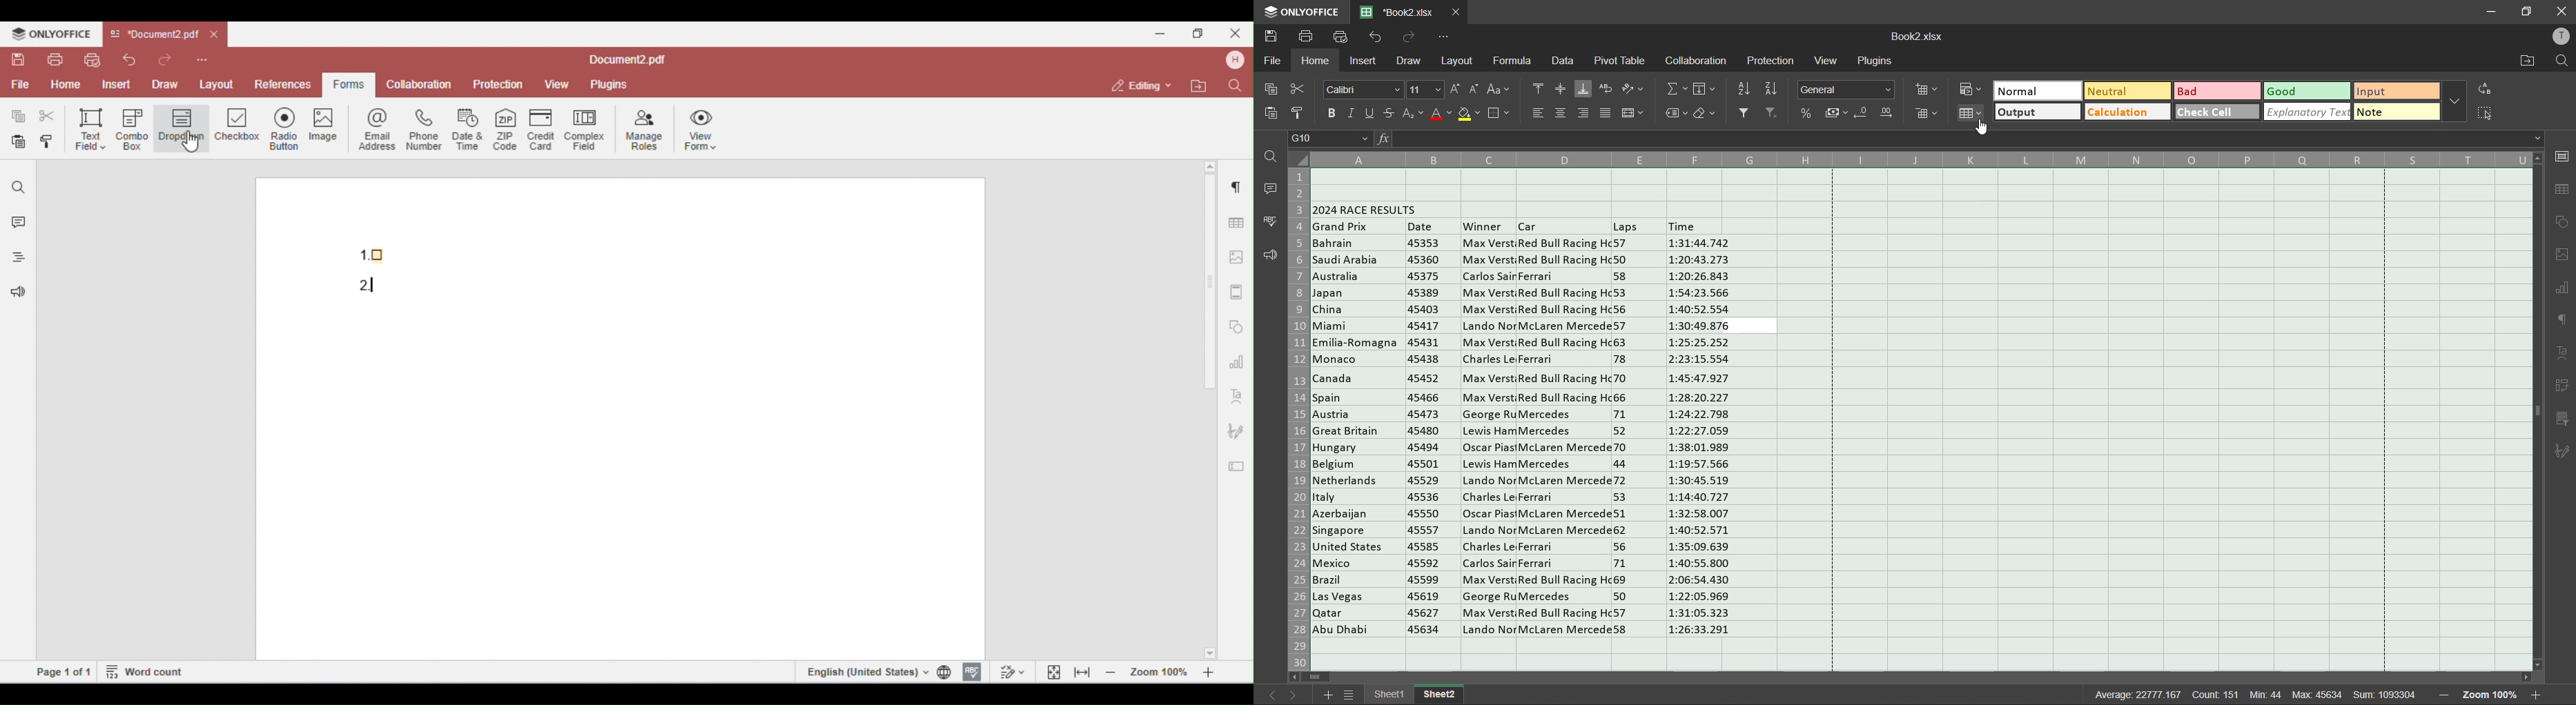 Image resolution: width=2576 pixels, height=728 pixels. I want to click on table, so click(2559, 192).